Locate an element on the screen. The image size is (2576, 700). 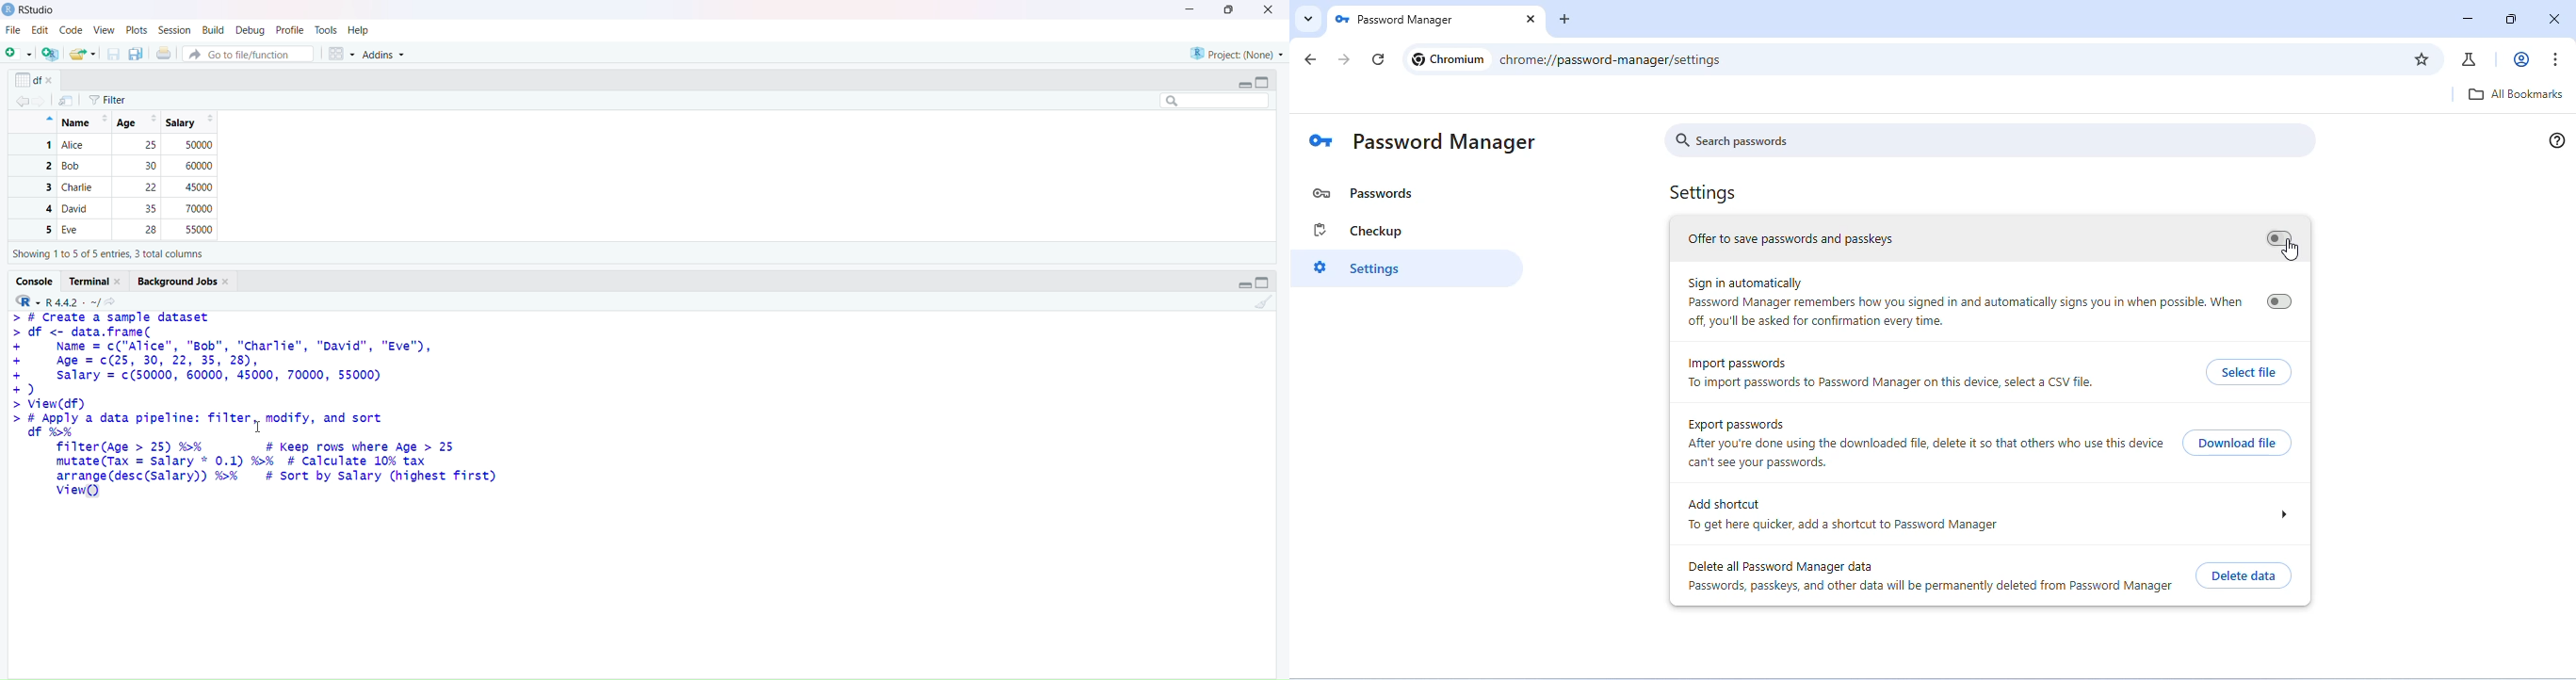
workspace panes is located at coordinates (341, 54).